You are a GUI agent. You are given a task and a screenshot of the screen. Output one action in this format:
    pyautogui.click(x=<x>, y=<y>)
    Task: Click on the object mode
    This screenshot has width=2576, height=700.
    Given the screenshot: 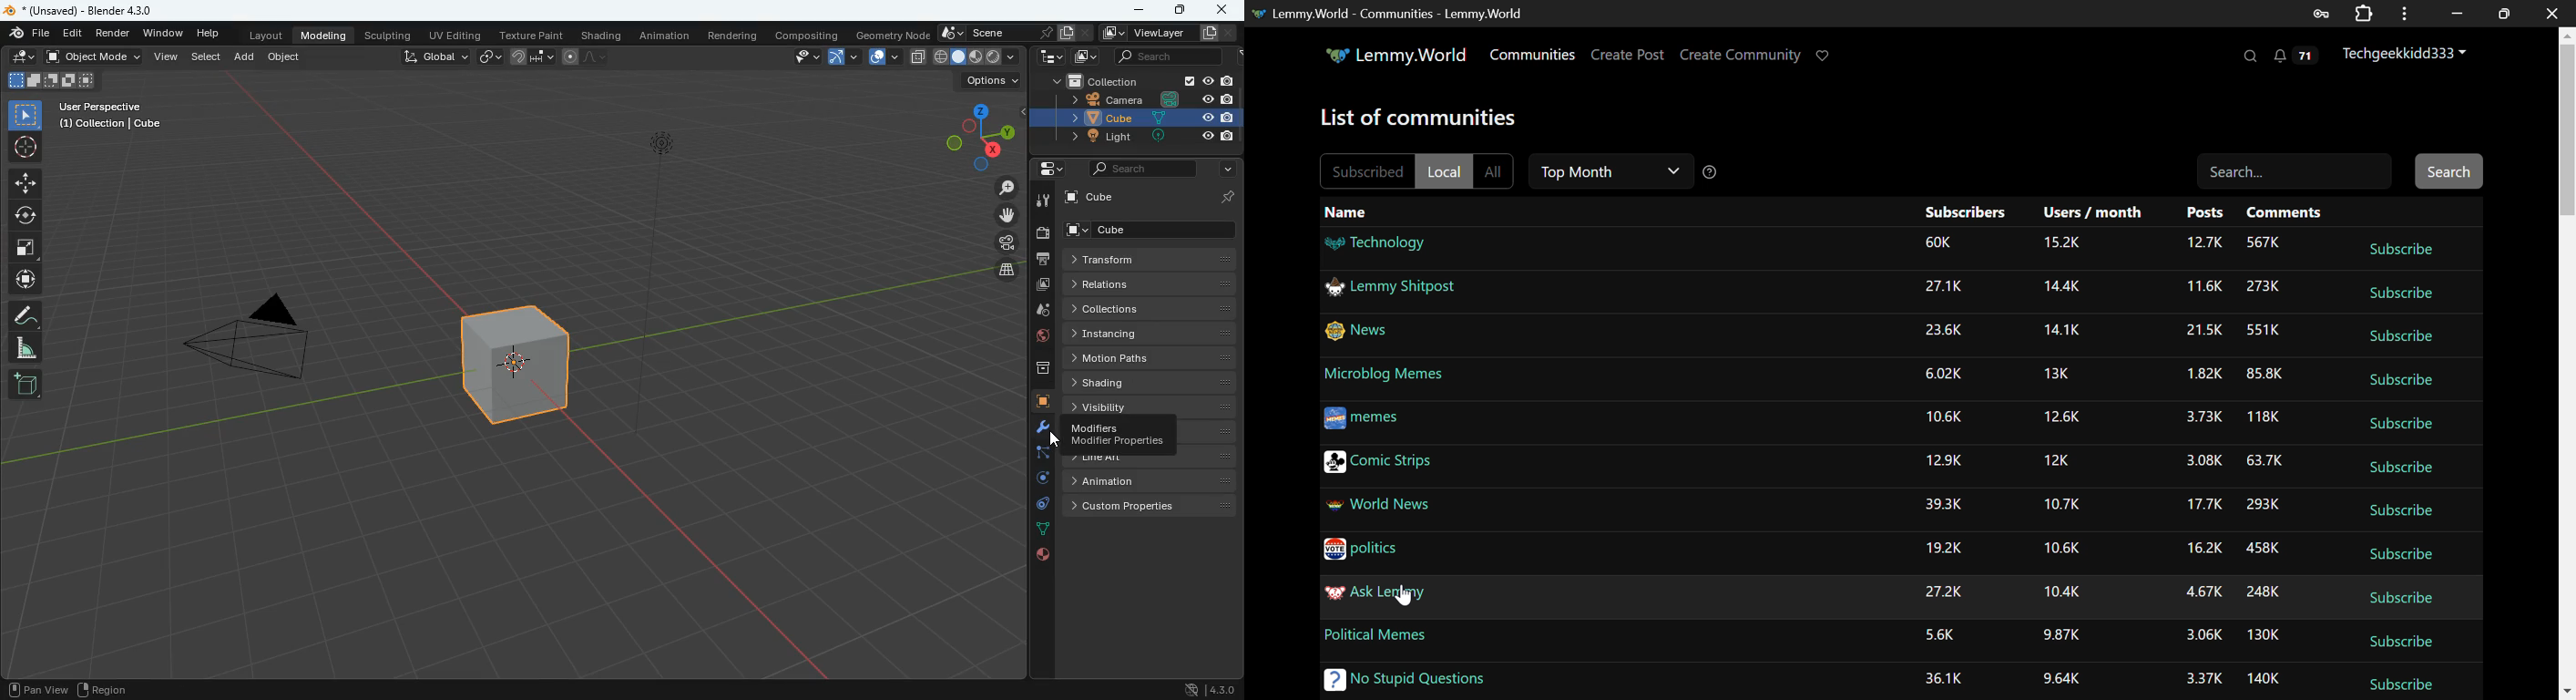 What is the action you would take?
    pyautogui.click(x=93, y=56)
    